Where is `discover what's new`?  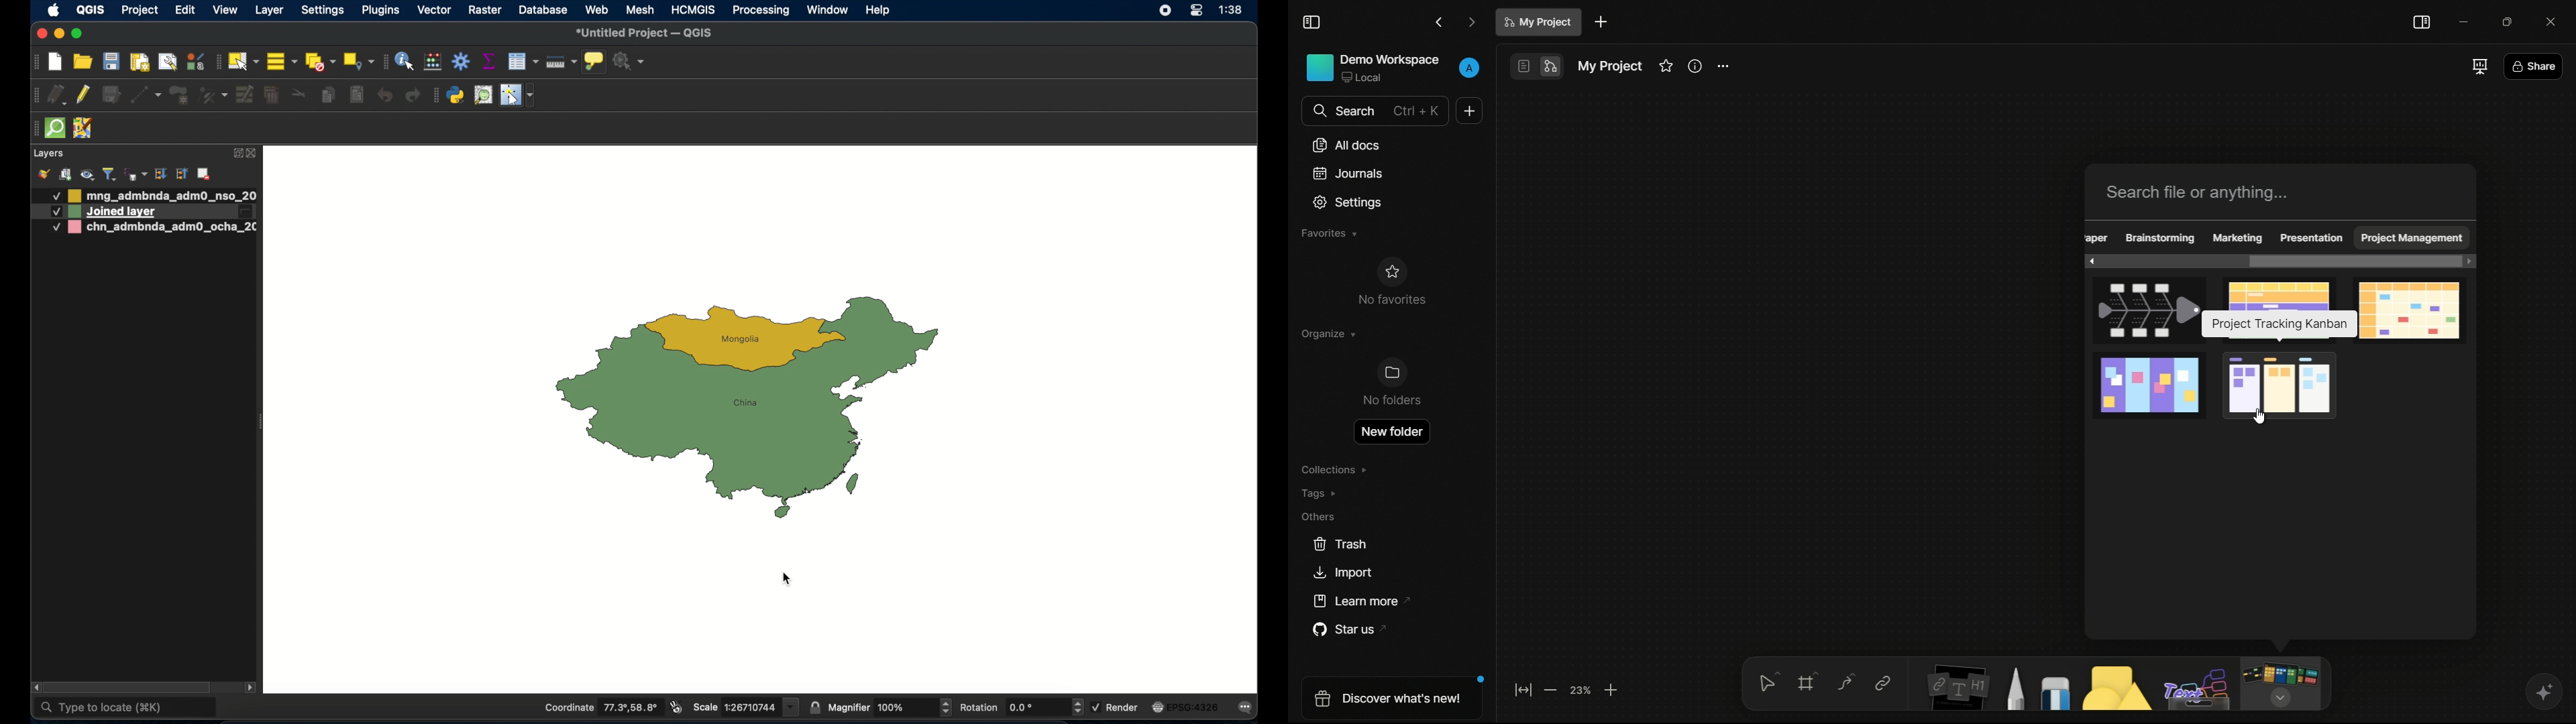 discover what's new is located at coordinates (1395, 697).